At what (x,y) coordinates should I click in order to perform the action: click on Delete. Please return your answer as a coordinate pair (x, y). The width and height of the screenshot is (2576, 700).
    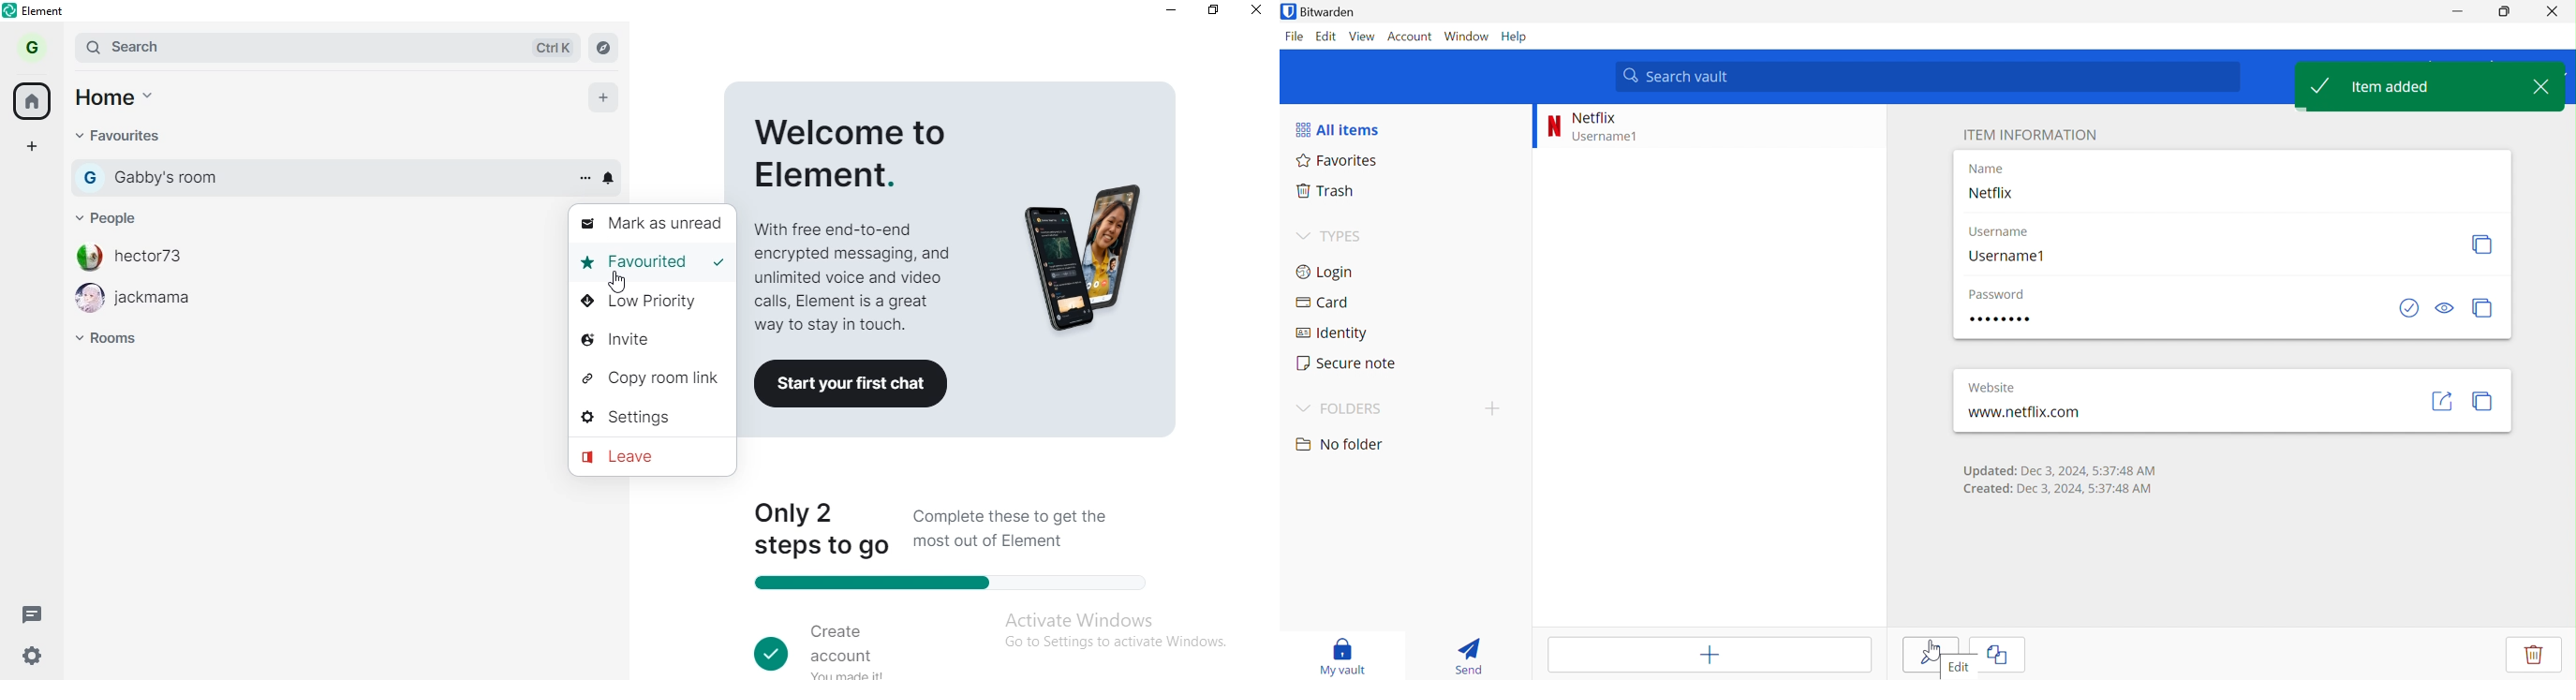
    Looking at the image, I should click on (2536, 654).